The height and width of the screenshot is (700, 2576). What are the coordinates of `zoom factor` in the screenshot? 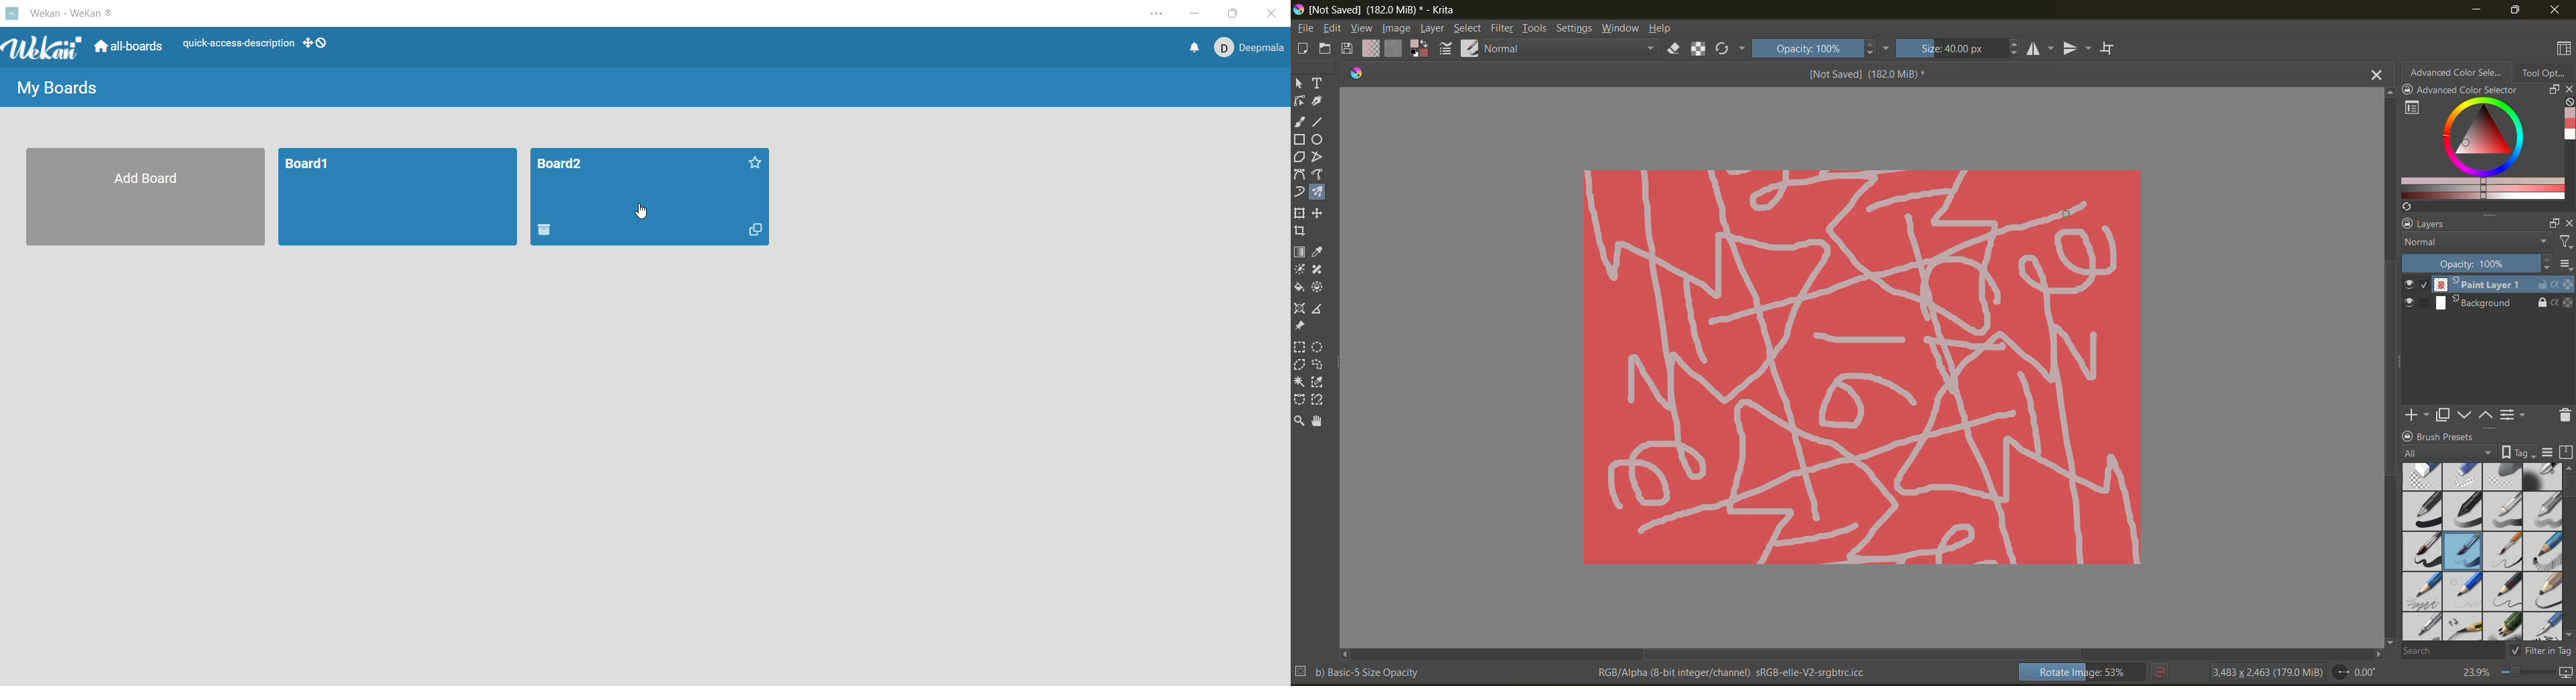 It's located at (2477, 672).